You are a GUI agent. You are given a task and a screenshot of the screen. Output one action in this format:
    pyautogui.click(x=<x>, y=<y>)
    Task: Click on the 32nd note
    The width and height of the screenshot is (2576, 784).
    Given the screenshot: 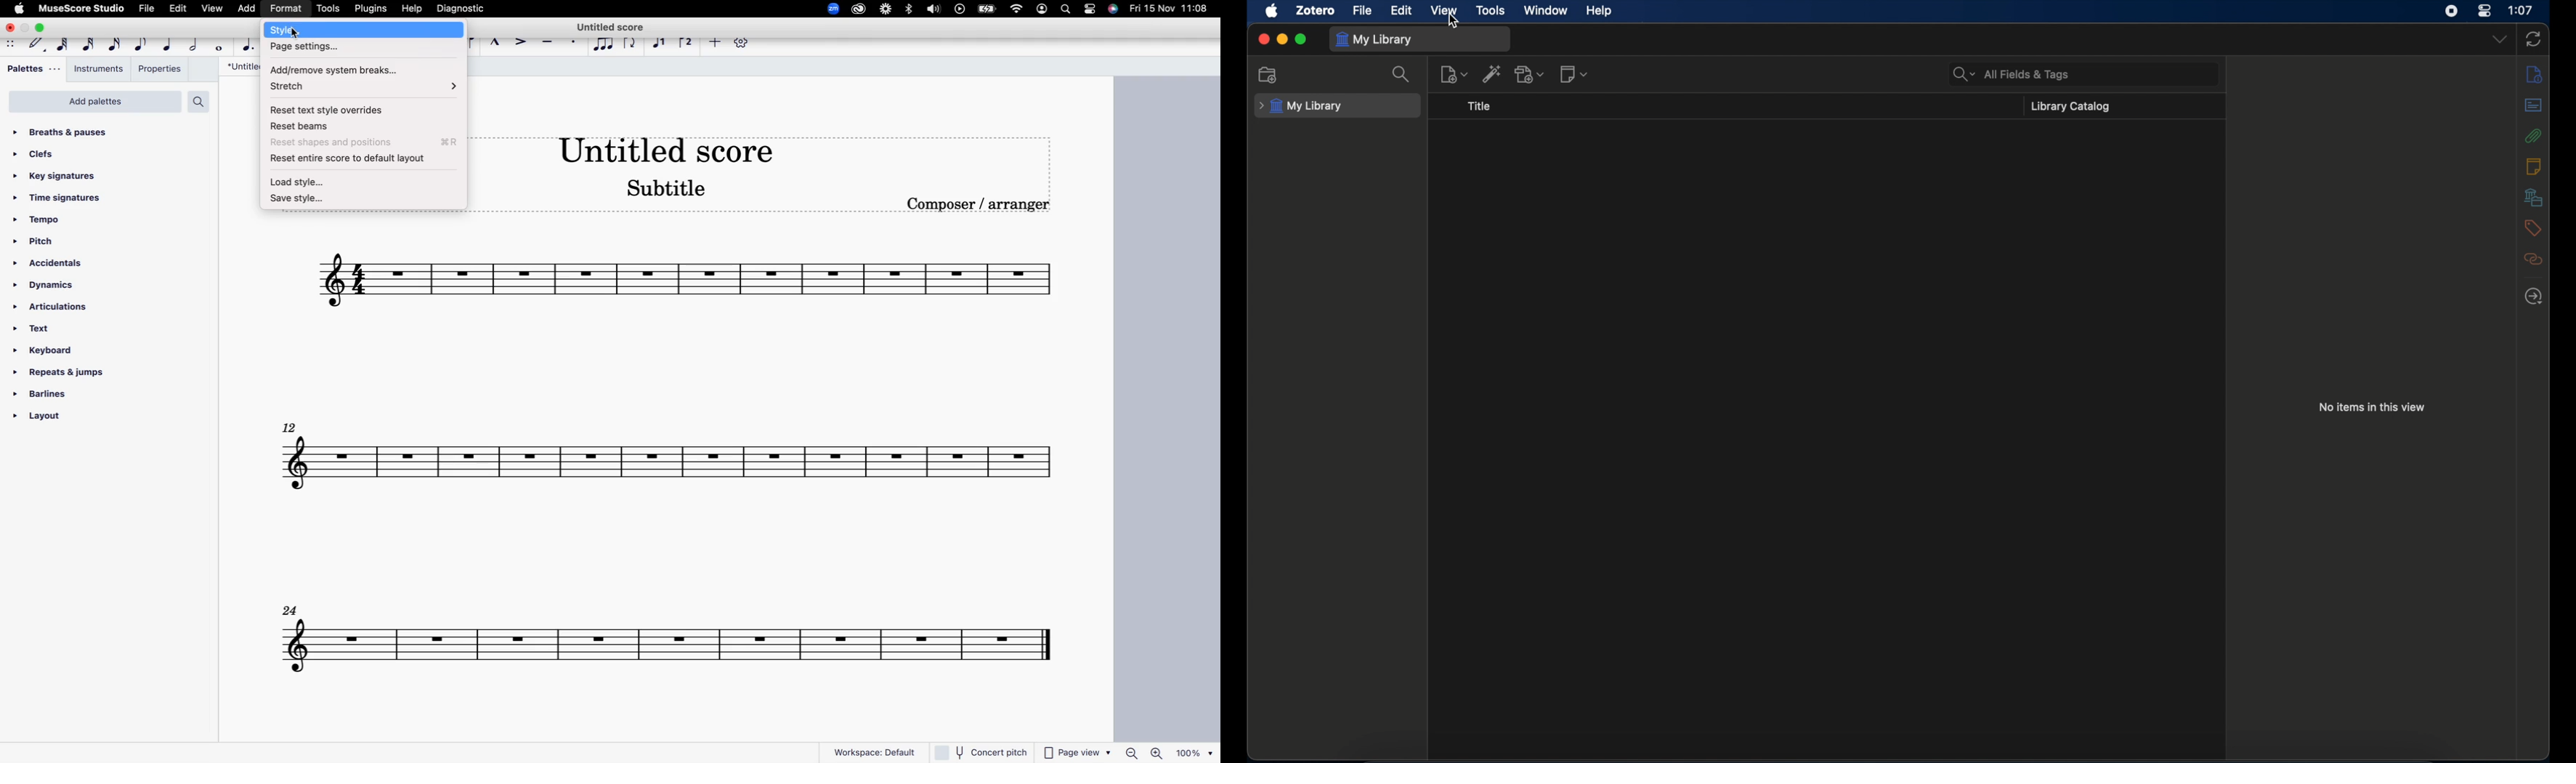 What is the action you would take?
    pyautogui.click(x=88, y=44)
    